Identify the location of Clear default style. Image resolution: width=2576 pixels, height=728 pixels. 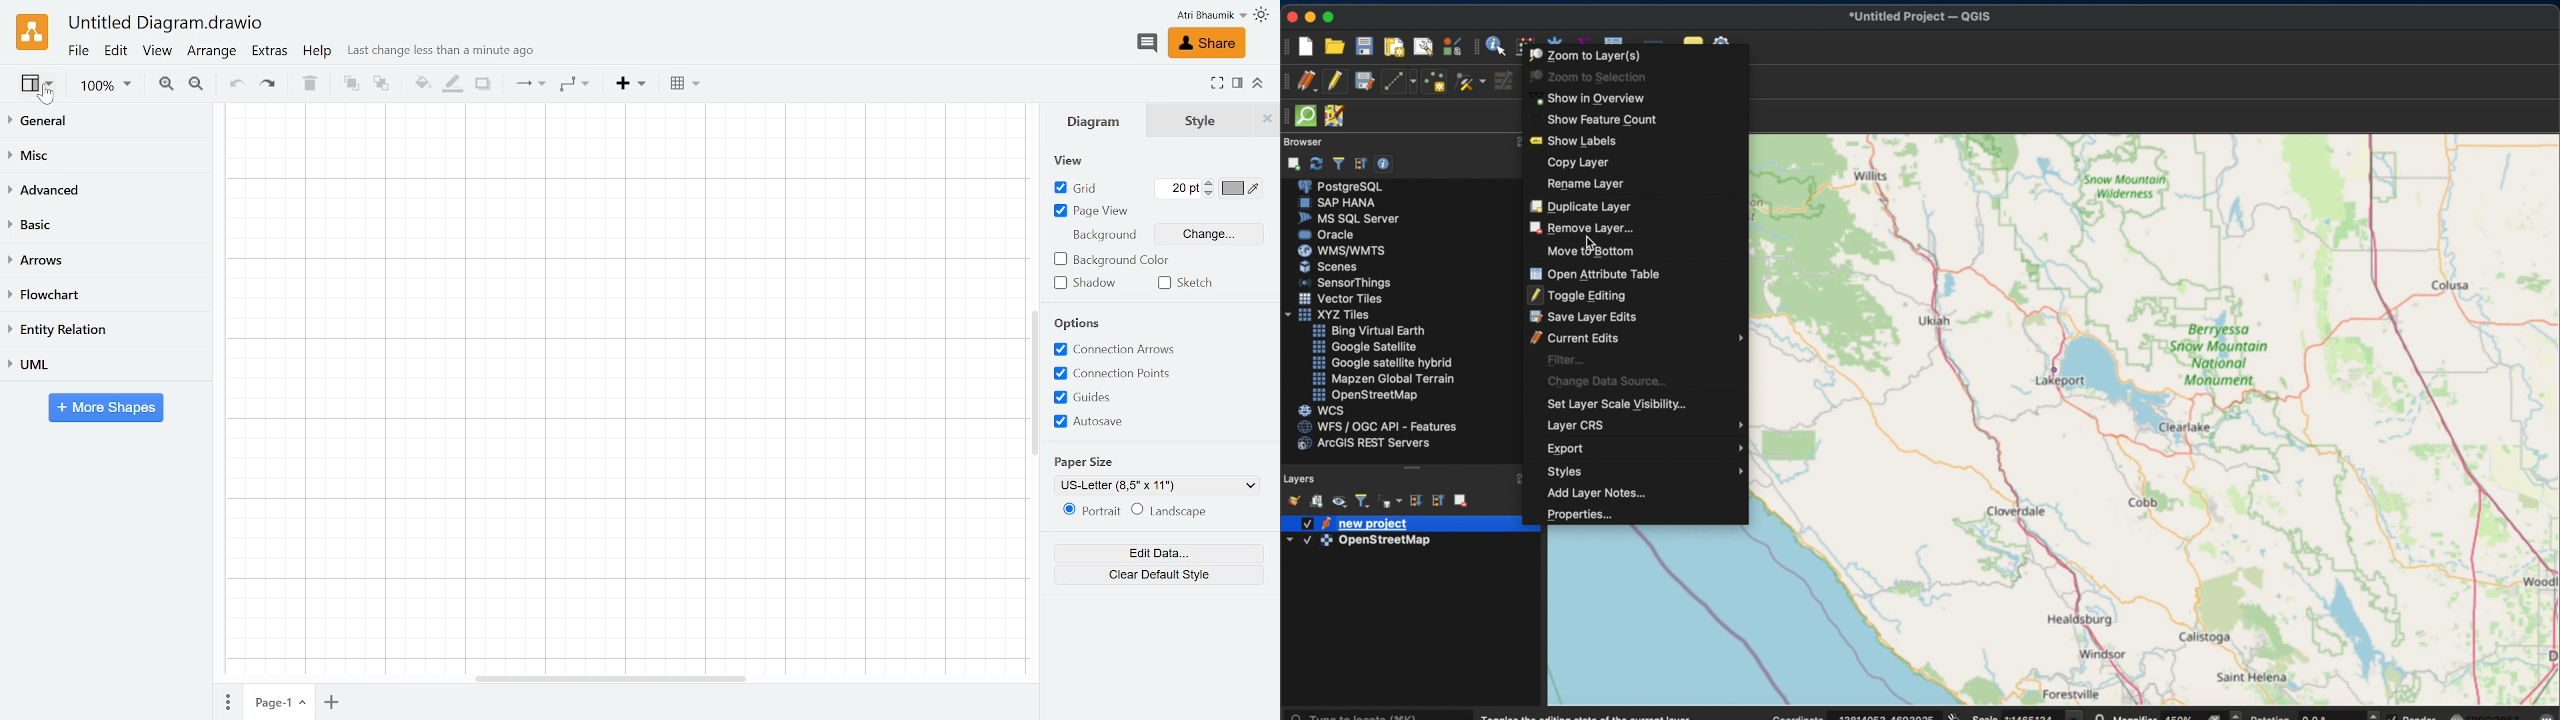
(1157, 574).